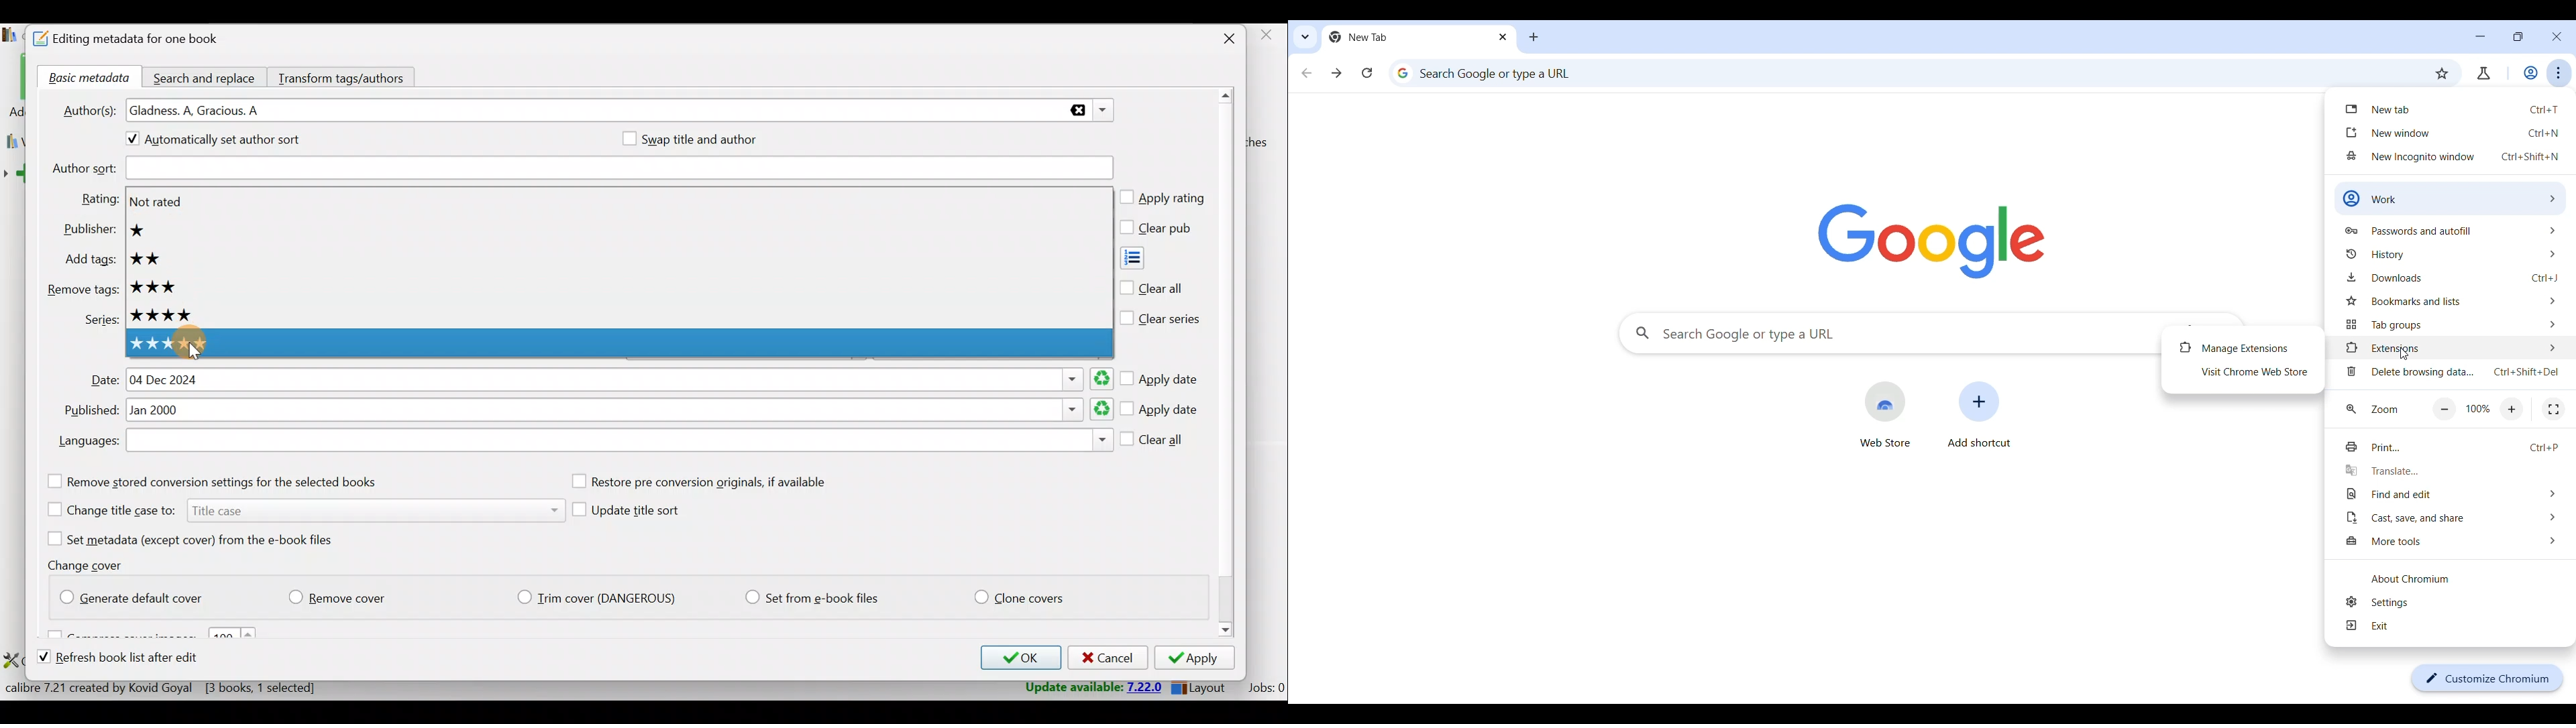 Image resolution: width=2576 pixels, height=728 pixels. What do you see at coordinates (2457, 625) in the screenshot?
I see `Exit` at bounding box center [2457, 625].